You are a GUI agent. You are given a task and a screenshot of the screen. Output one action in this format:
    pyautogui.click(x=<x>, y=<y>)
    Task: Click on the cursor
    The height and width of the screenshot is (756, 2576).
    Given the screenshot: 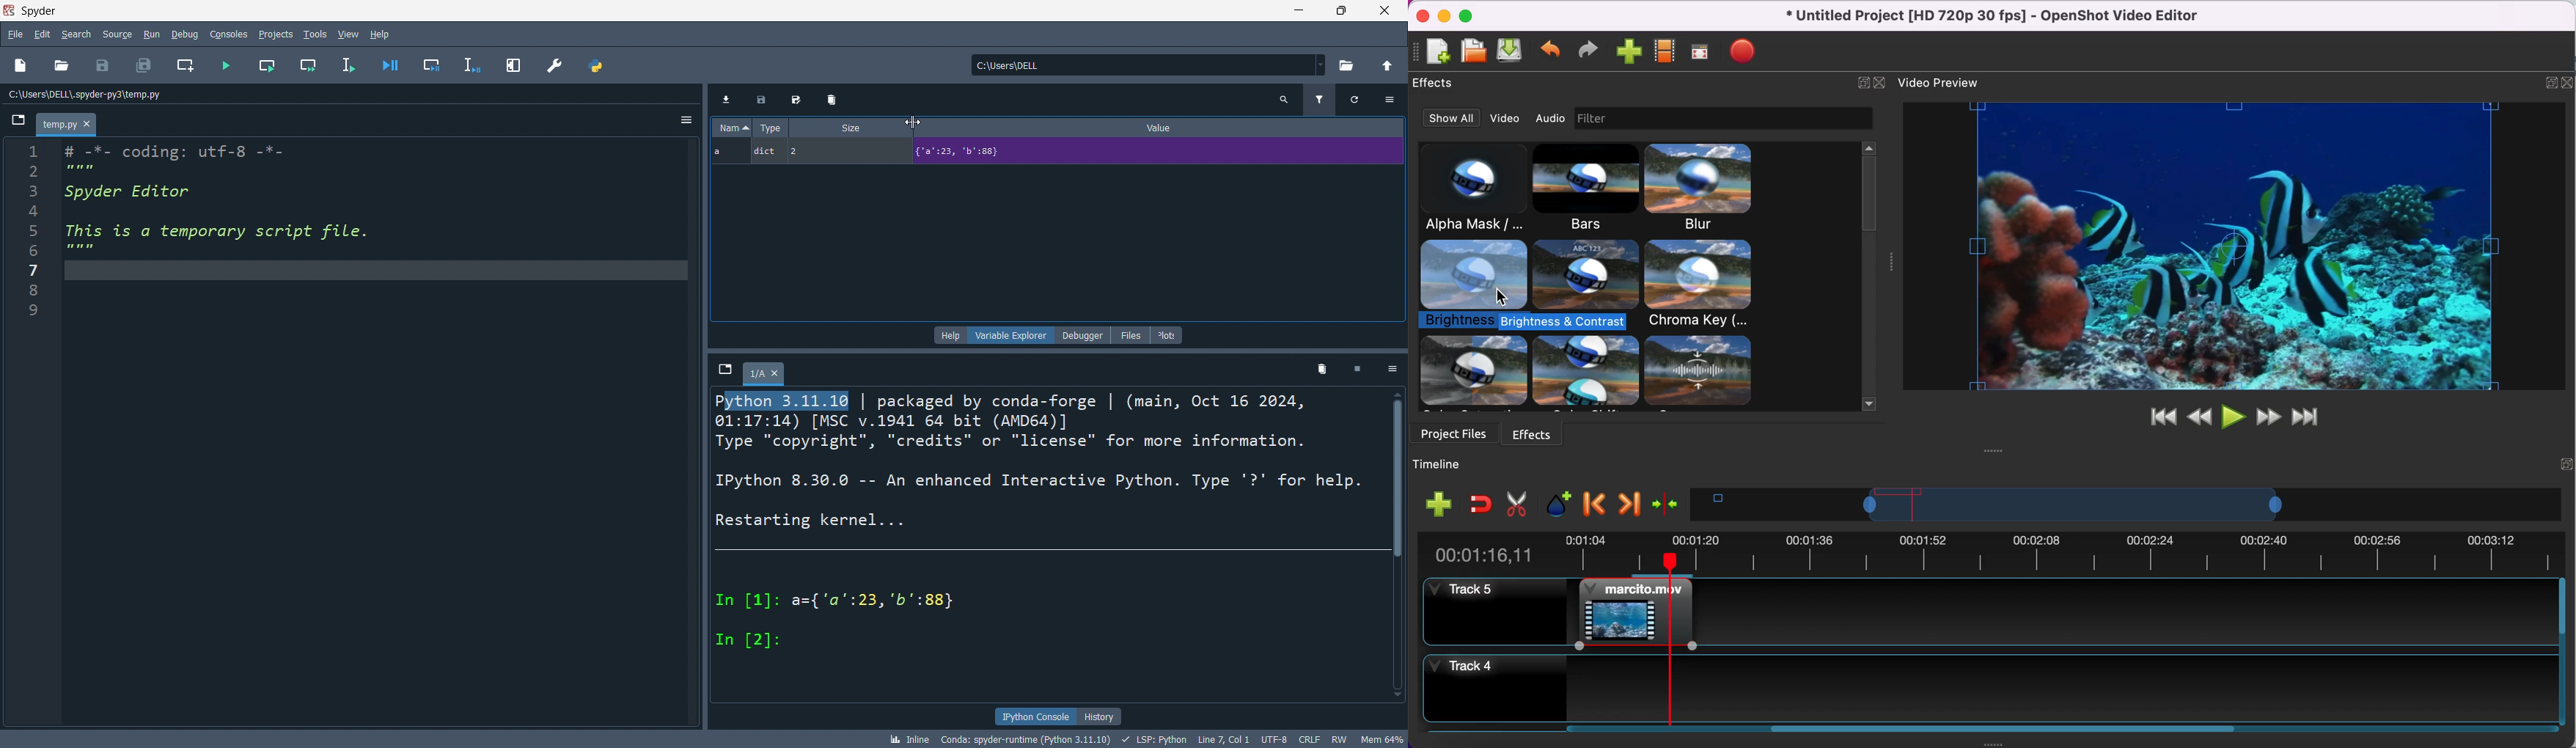 What is the action you would take?
    pyautogui.click(x=914, y=121)
    